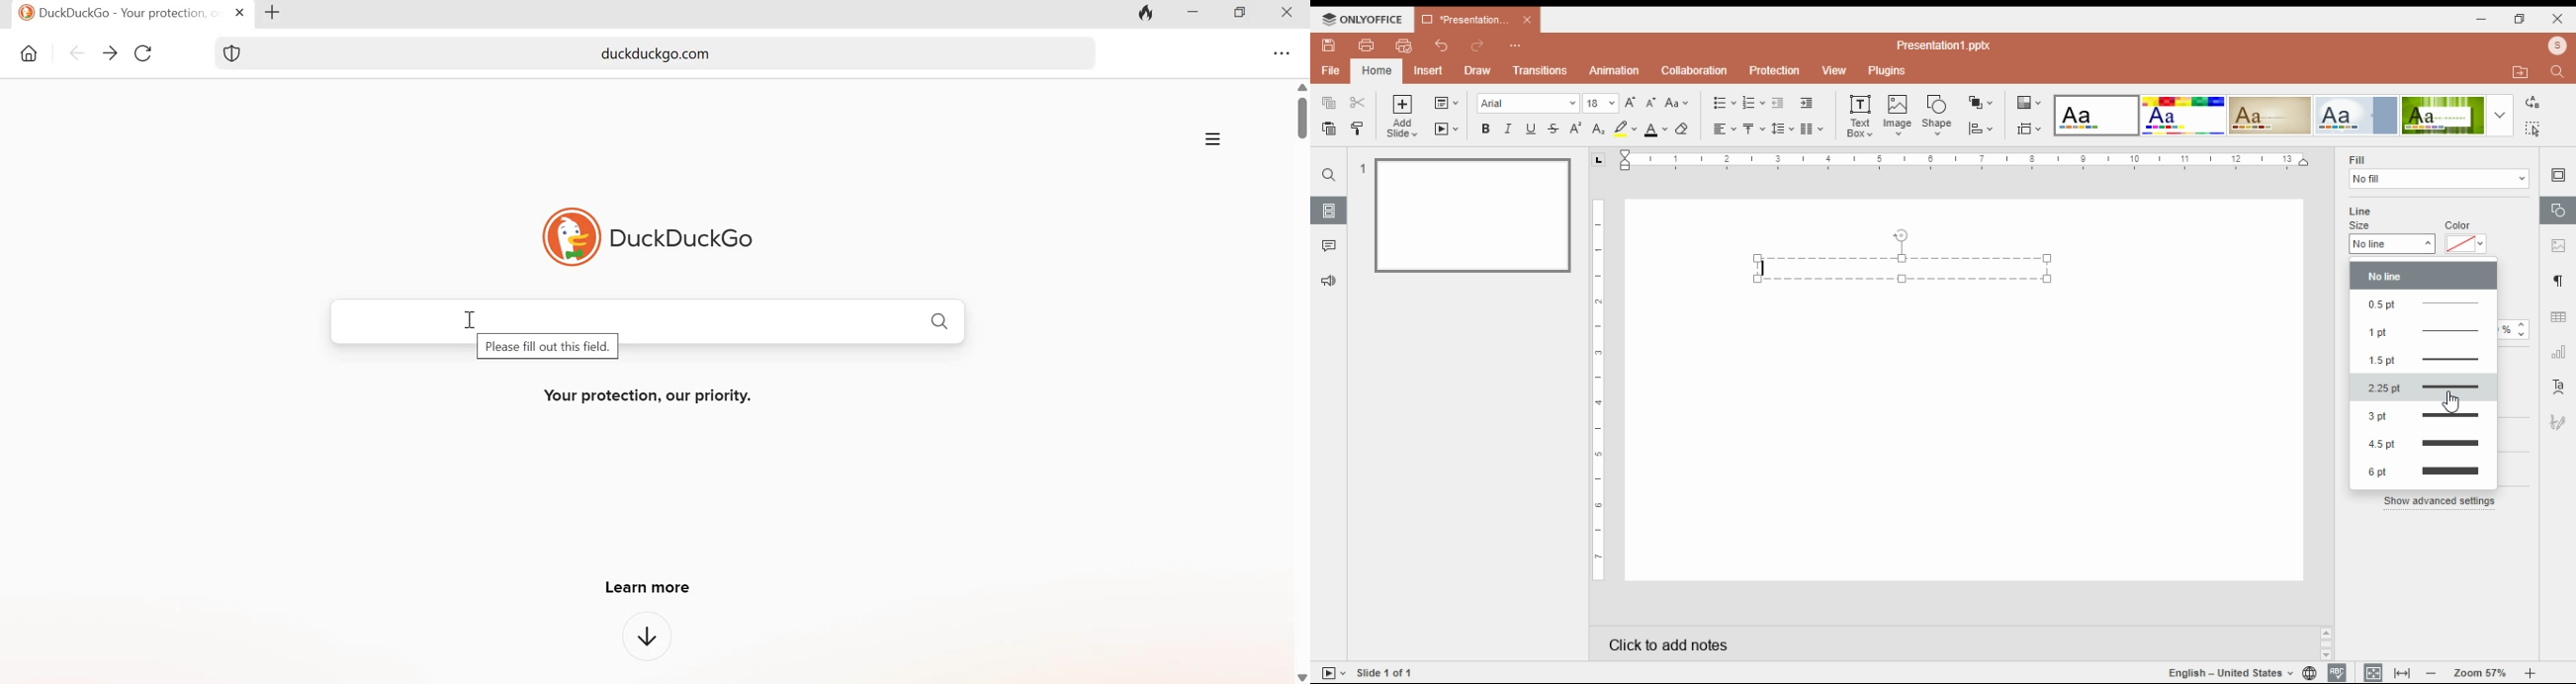 This screenshot has height=700, width=2576. Describe the element at coordinates (2440, 501) in the screenshot. I see `show advanced settings` at that location.